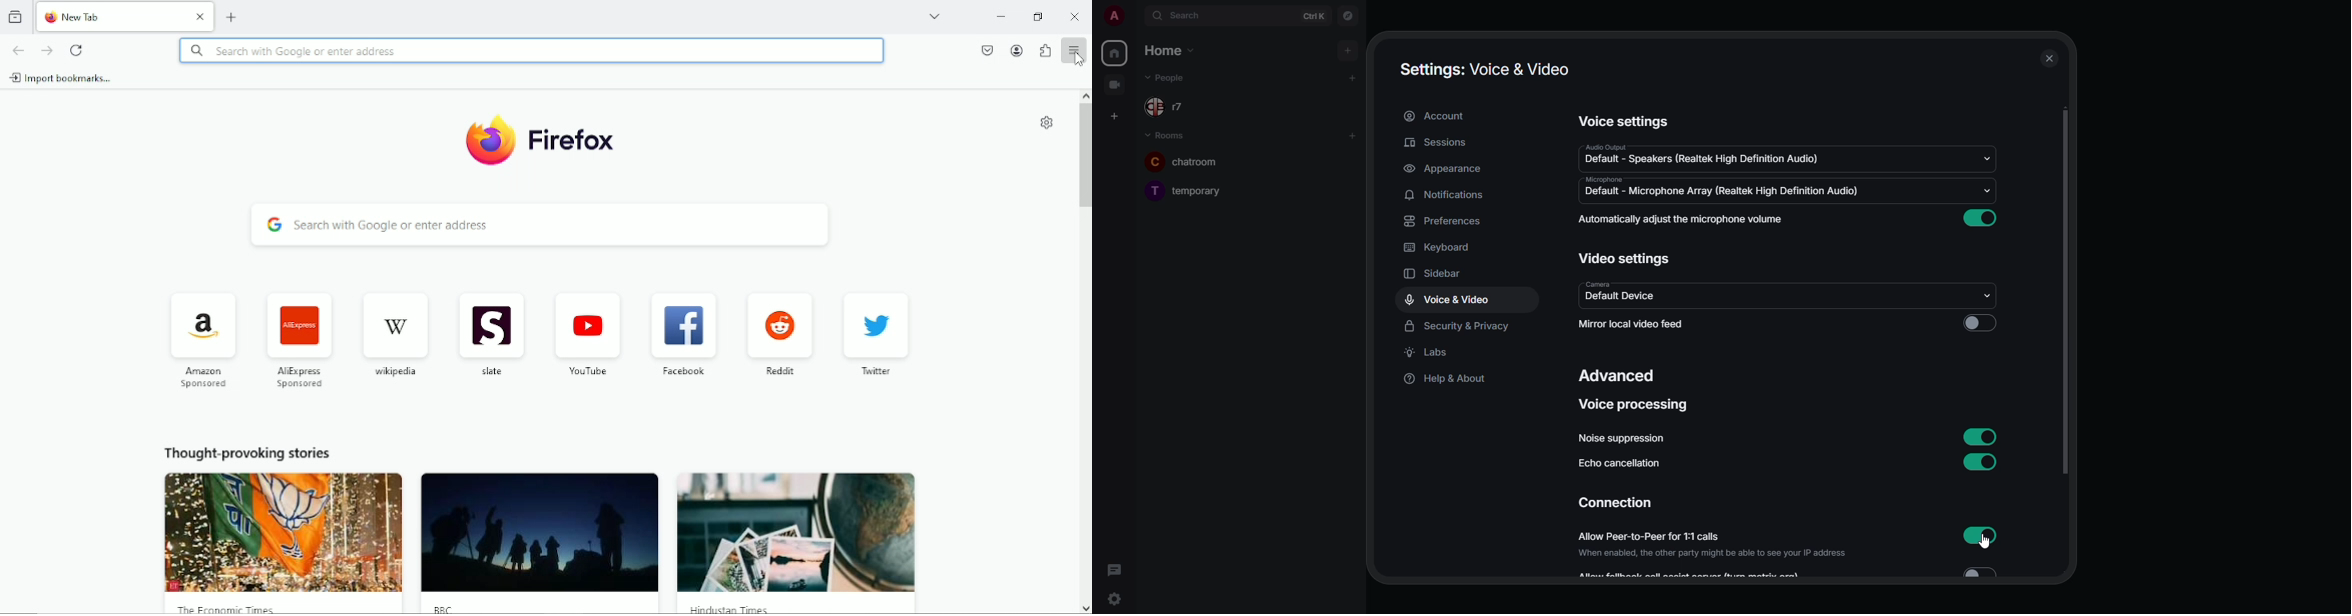 The width and height of the screenshot is (2352, 616). What do you see at coordinates (934, 16) in the screenshot?
I see `list all tabs` at bounding box center [934, 16].